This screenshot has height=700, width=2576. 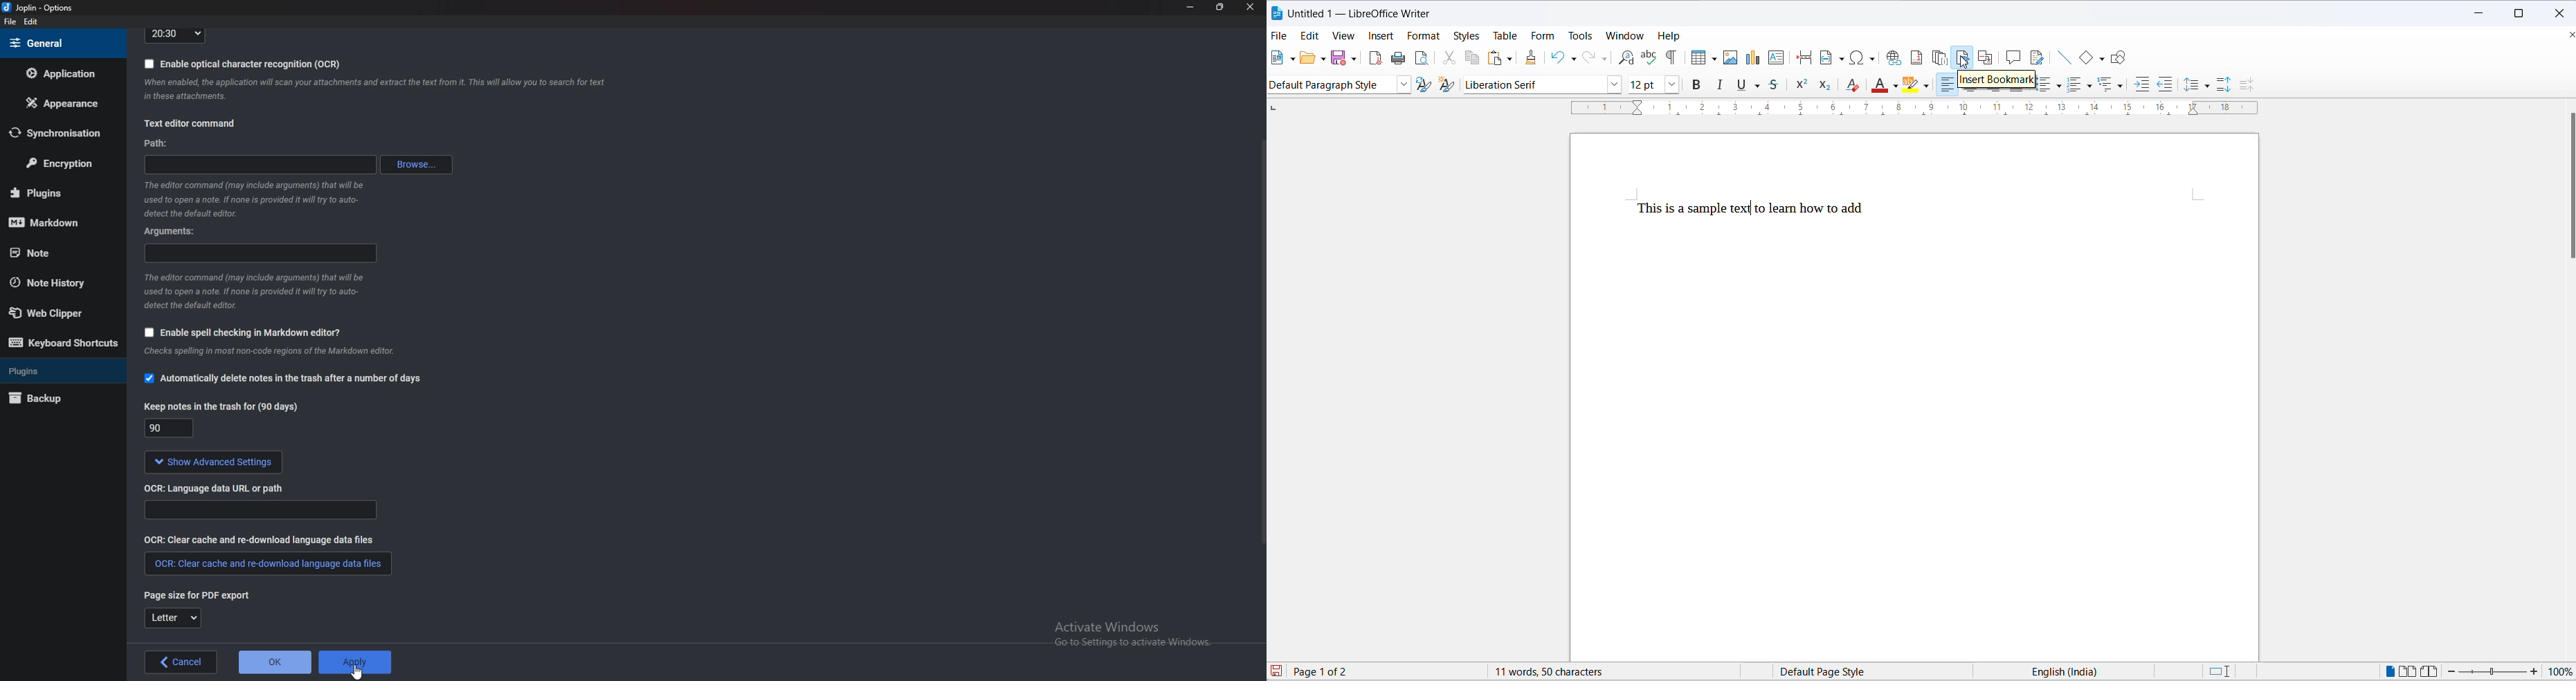 I want to click on Default Page style, so click(x=1827, y=671).